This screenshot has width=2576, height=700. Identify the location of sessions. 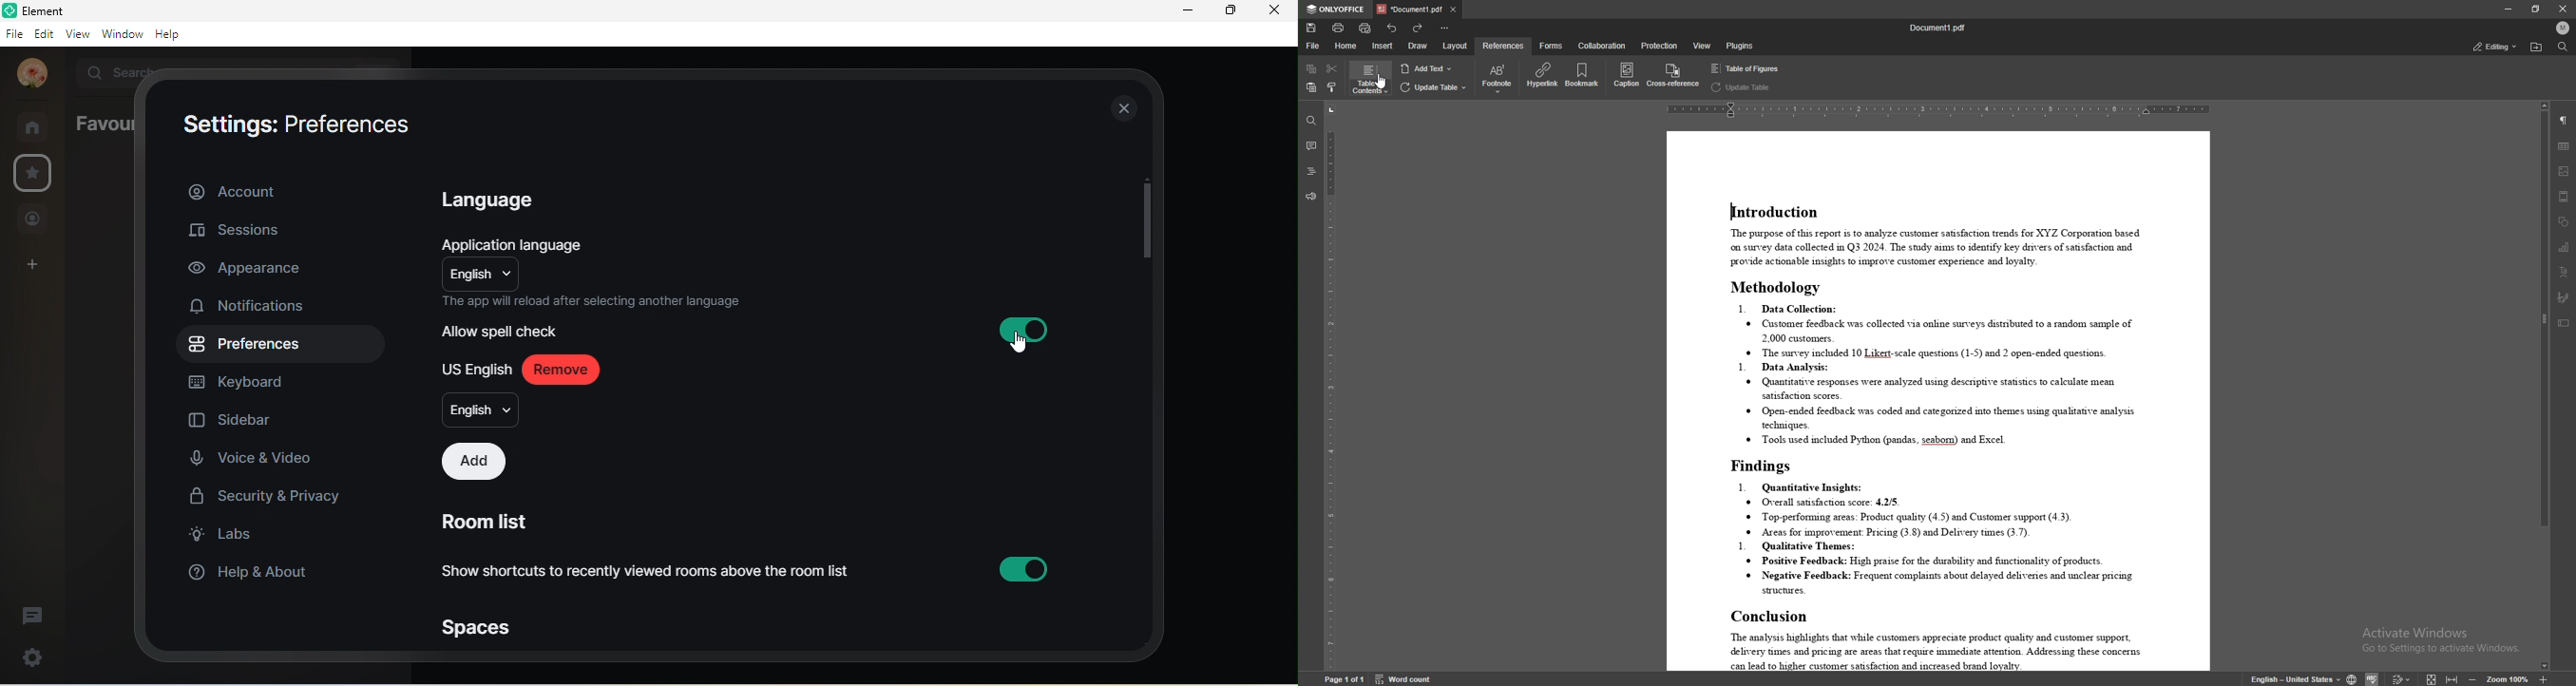
(237, 232).